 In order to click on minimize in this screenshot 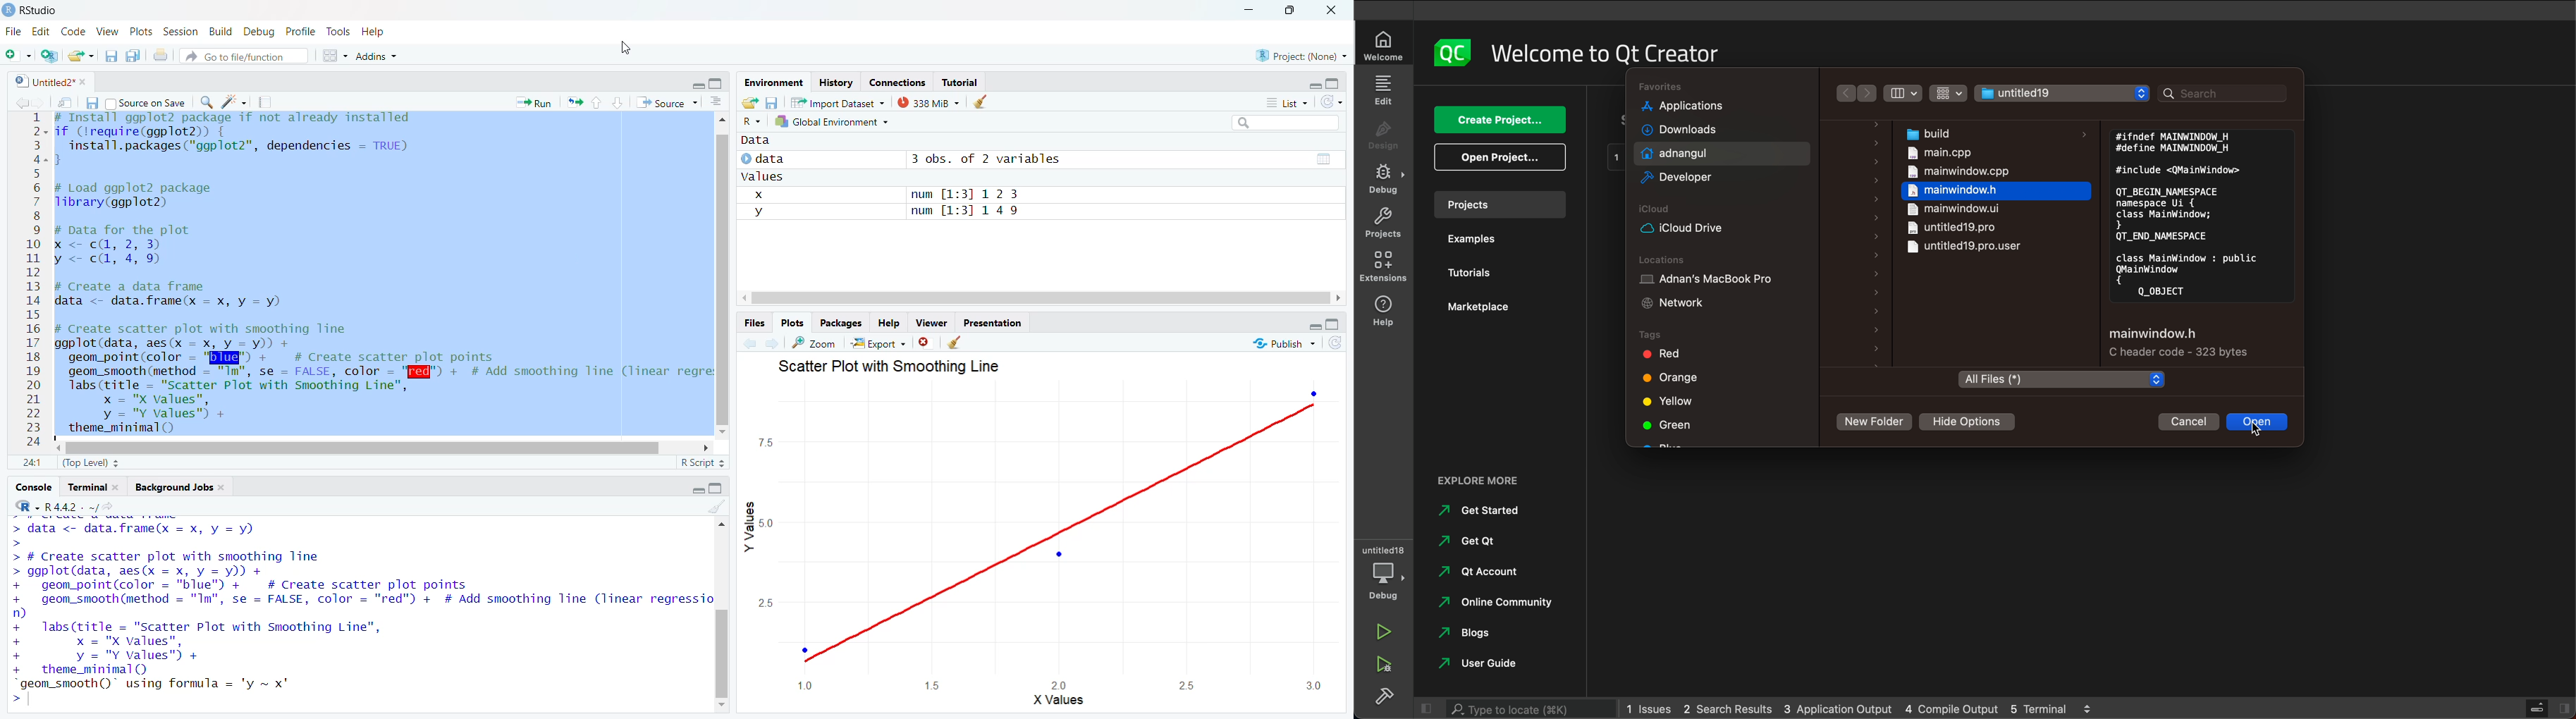, I will do `click(1244, 11)`.